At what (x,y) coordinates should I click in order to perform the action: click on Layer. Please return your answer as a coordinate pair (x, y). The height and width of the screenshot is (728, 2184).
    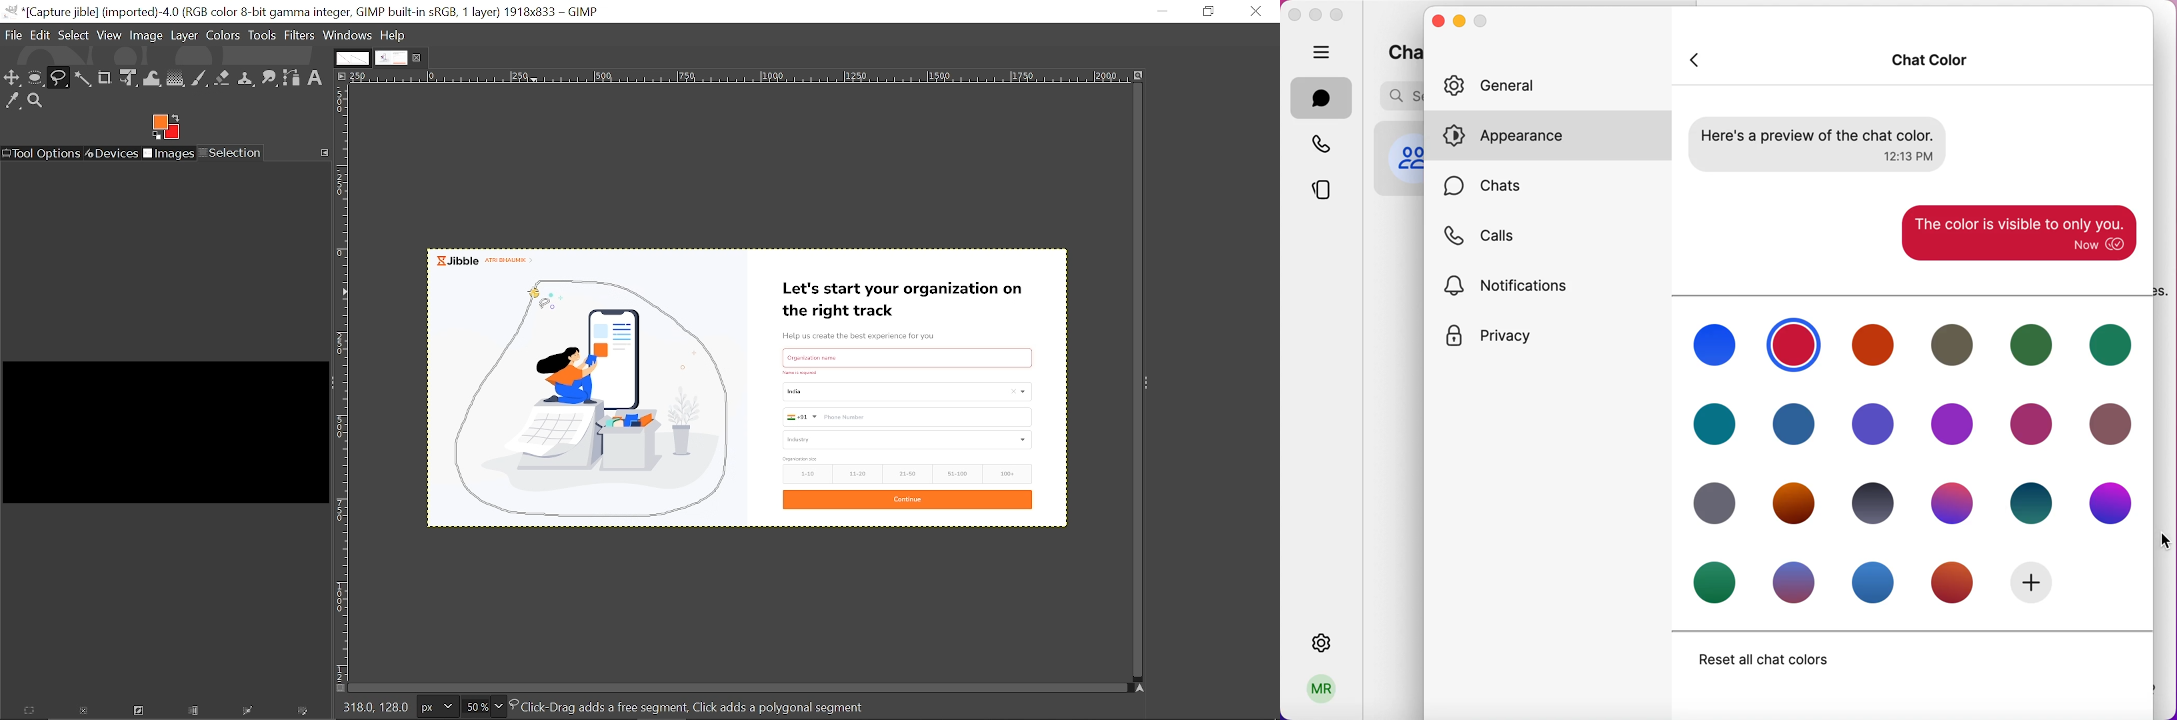
    Looking at the image, I should click on (185, 35).